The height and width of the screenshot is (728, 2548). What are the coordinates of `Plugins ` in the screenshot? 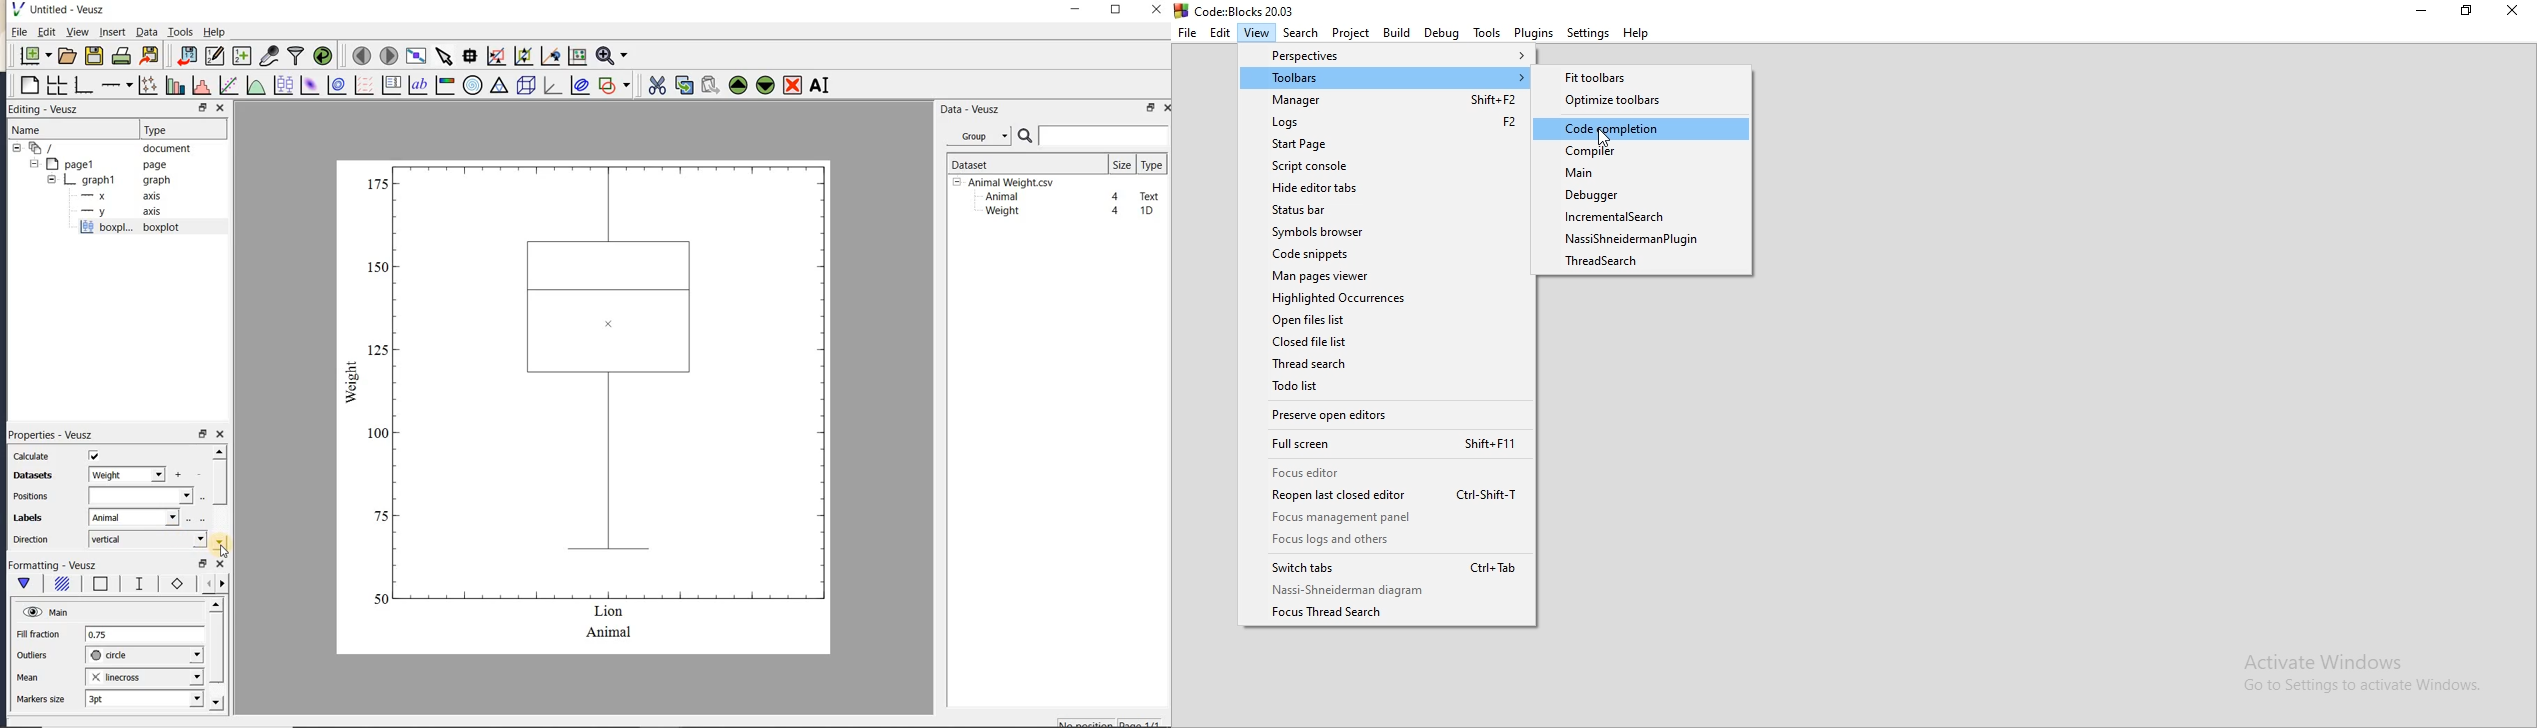 It's located at (1533, 32).